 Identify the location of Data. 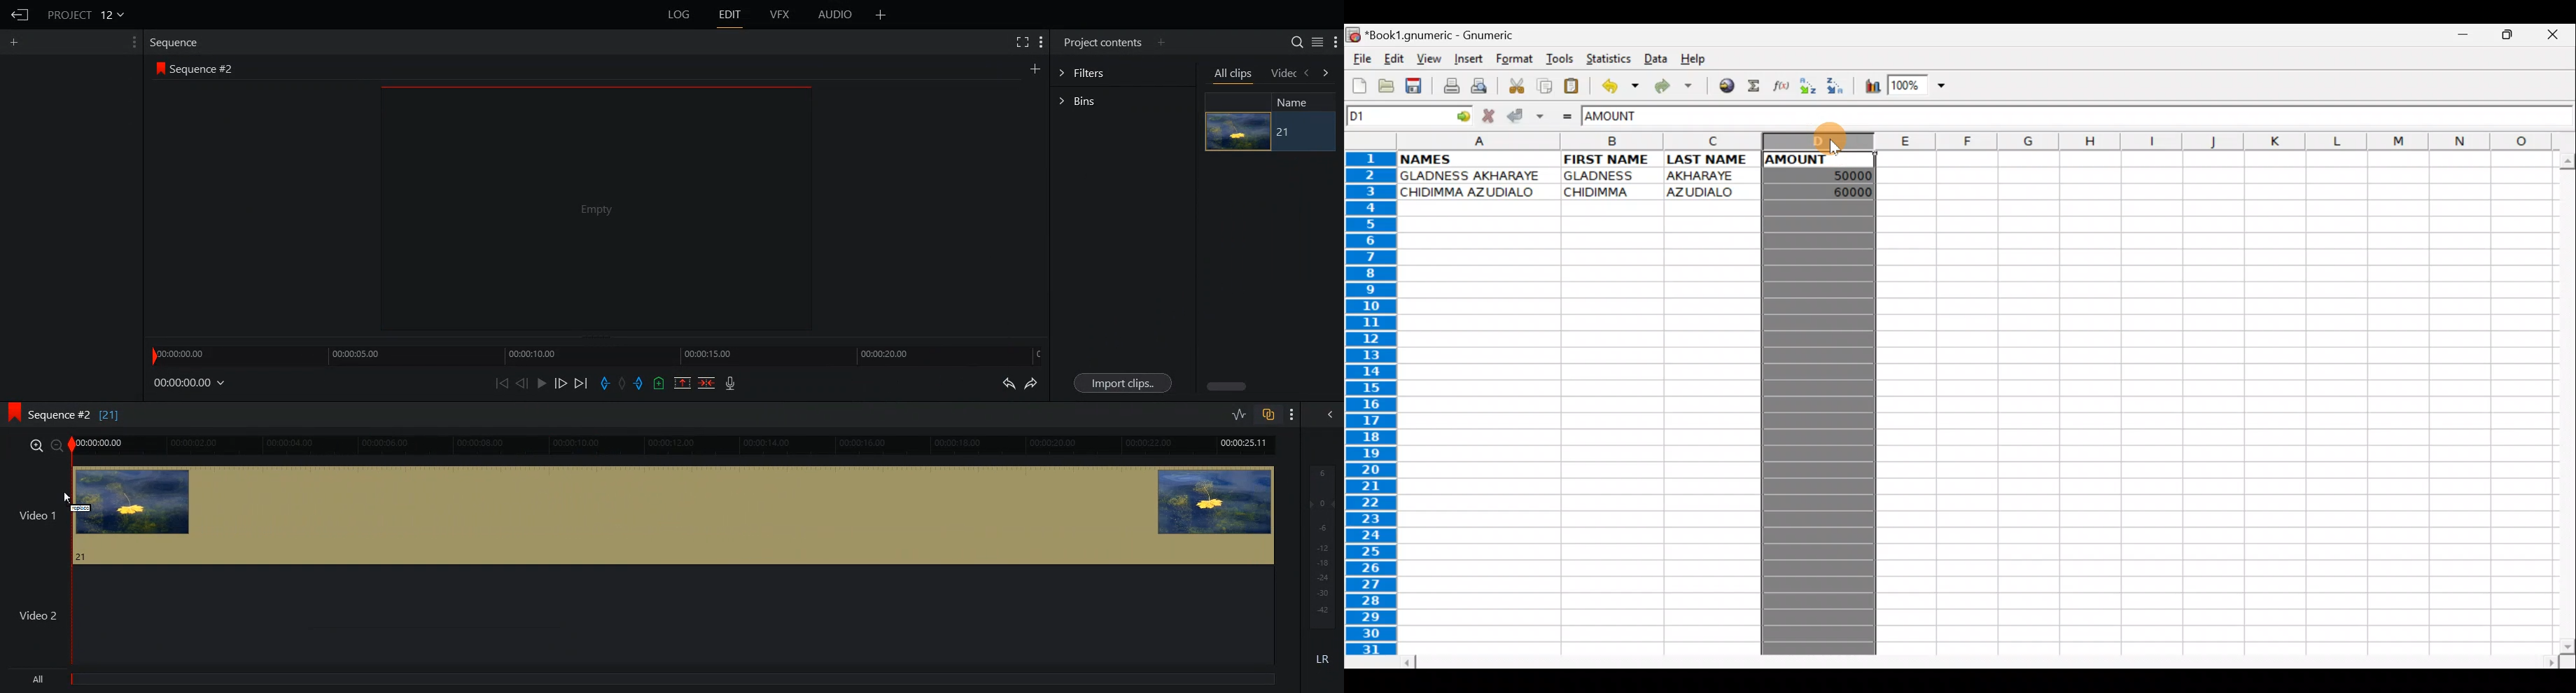
(1655, 58).